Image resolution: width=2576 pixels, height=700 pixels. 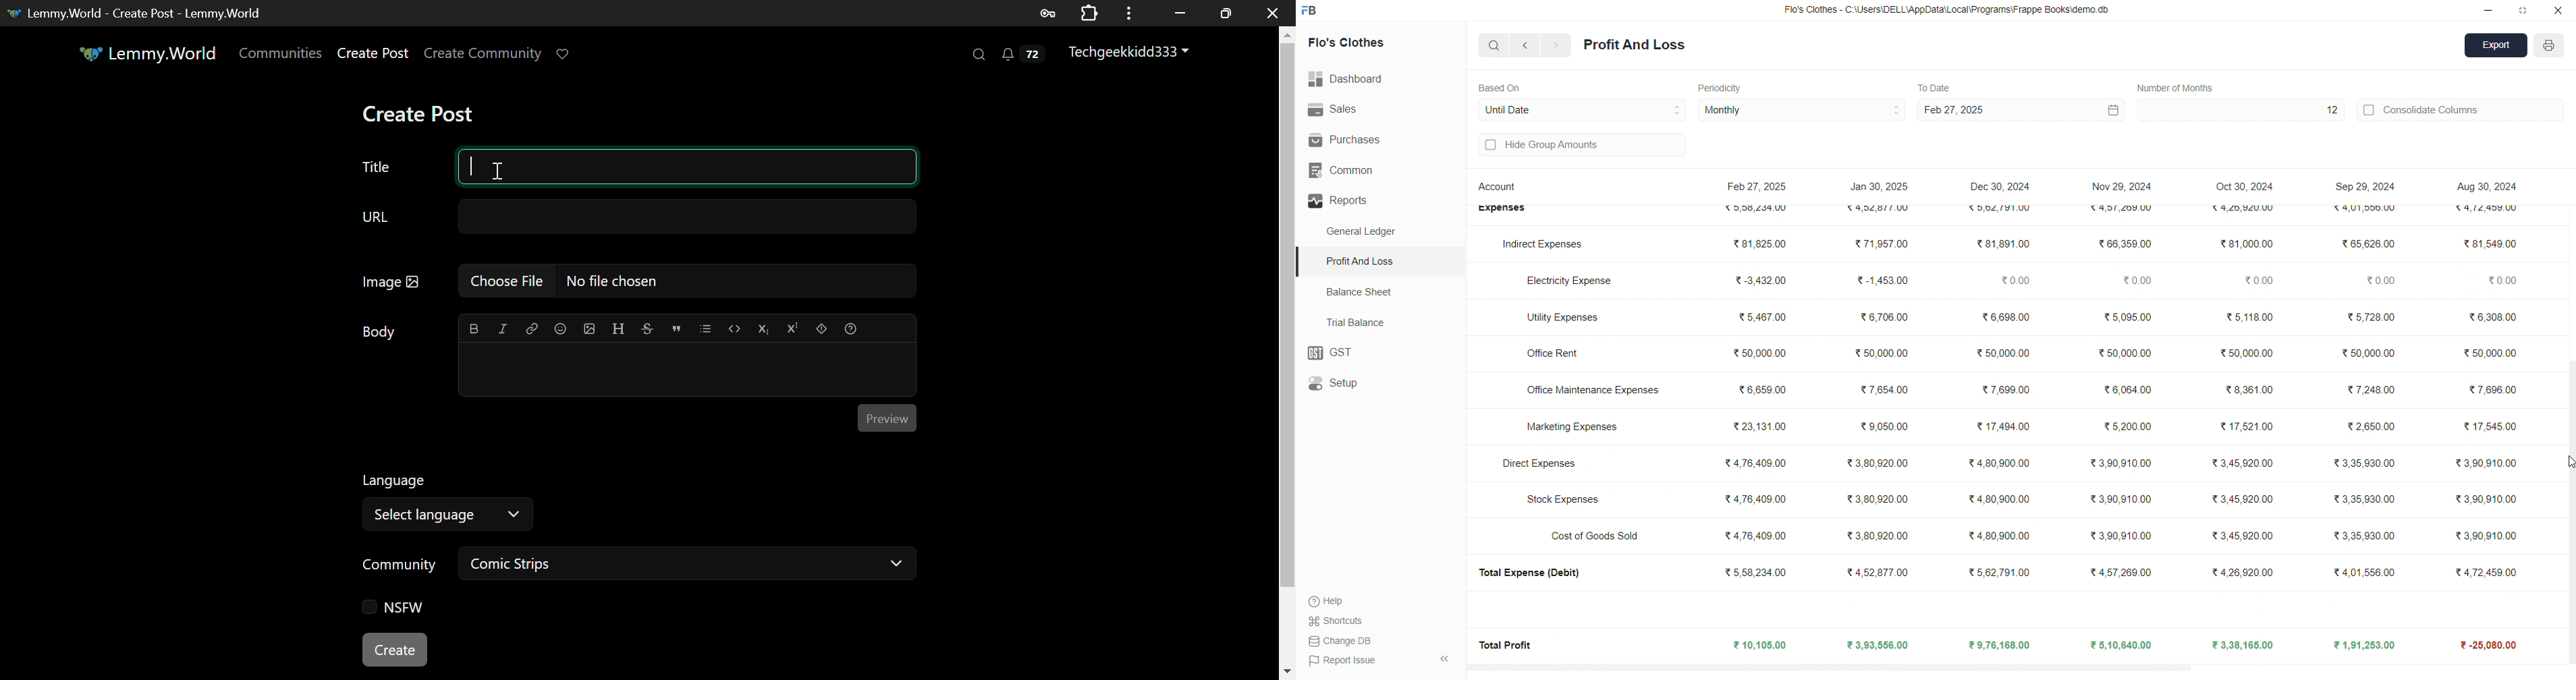 I want to click on ₹2650.00, so click(x=2370, y=427).